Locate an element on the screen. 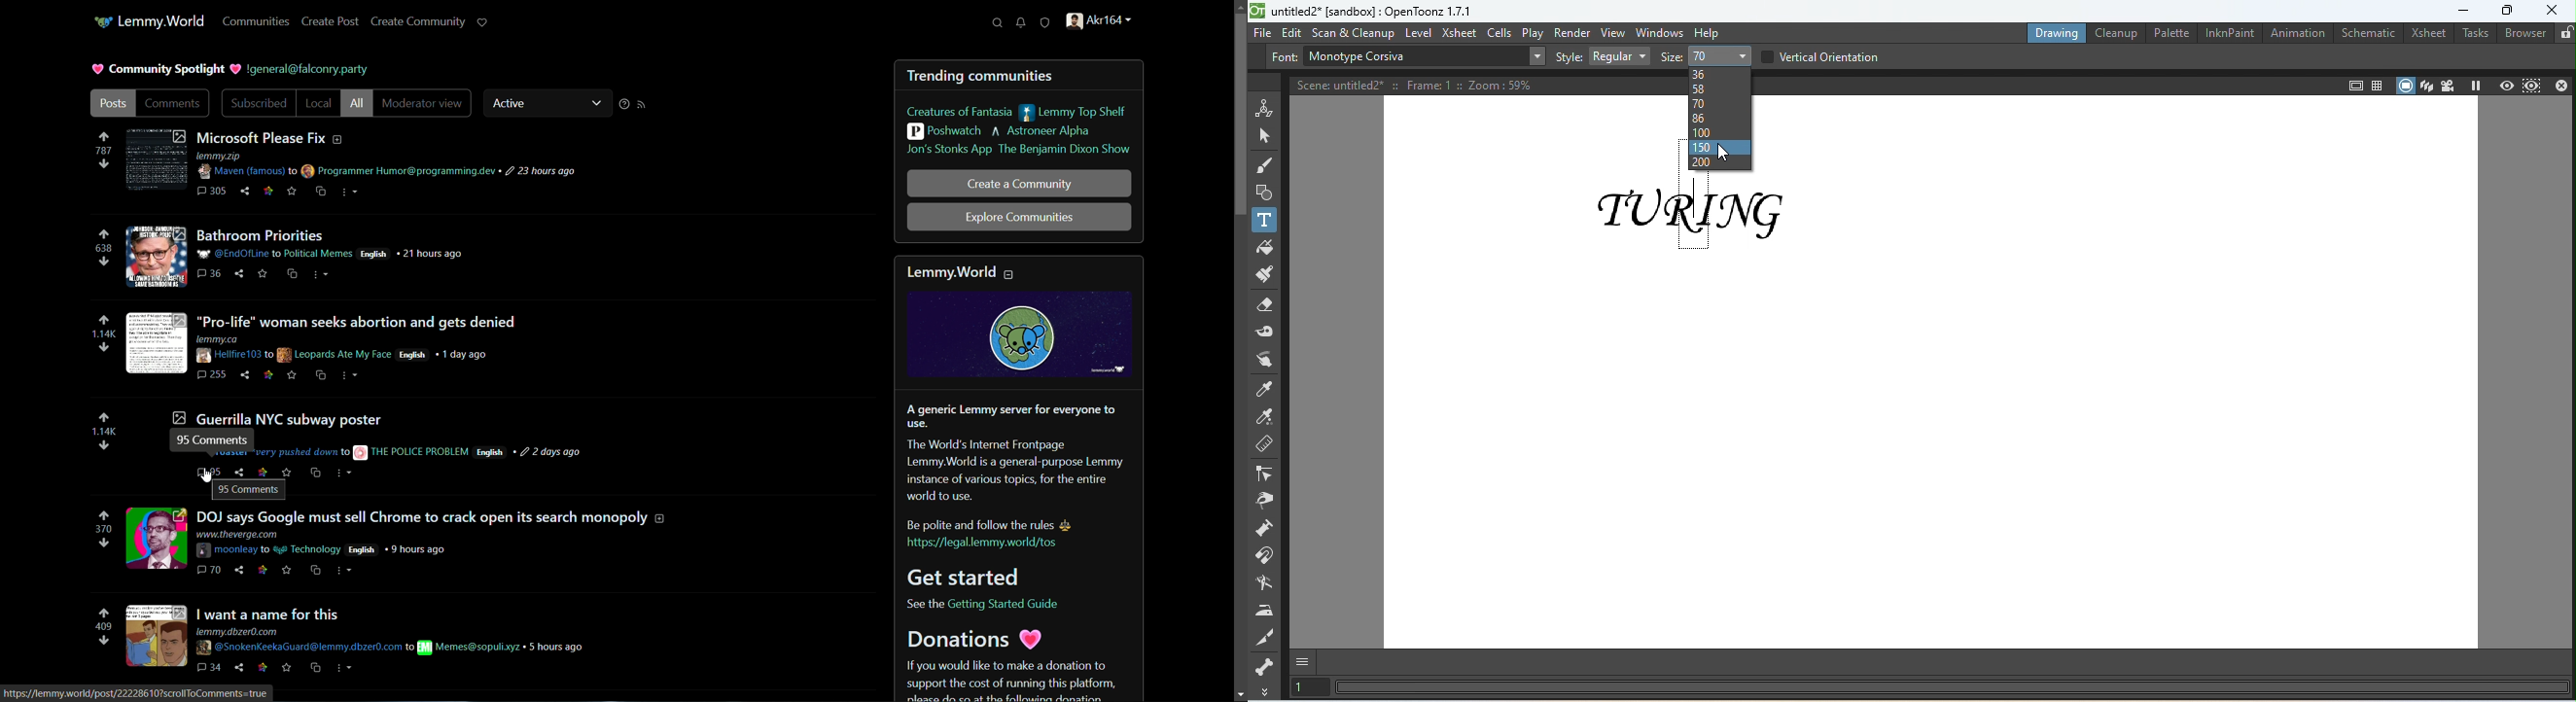 The height and width of the screenshot is (728, 2576). 58 is located at coordinates (1716, 88).